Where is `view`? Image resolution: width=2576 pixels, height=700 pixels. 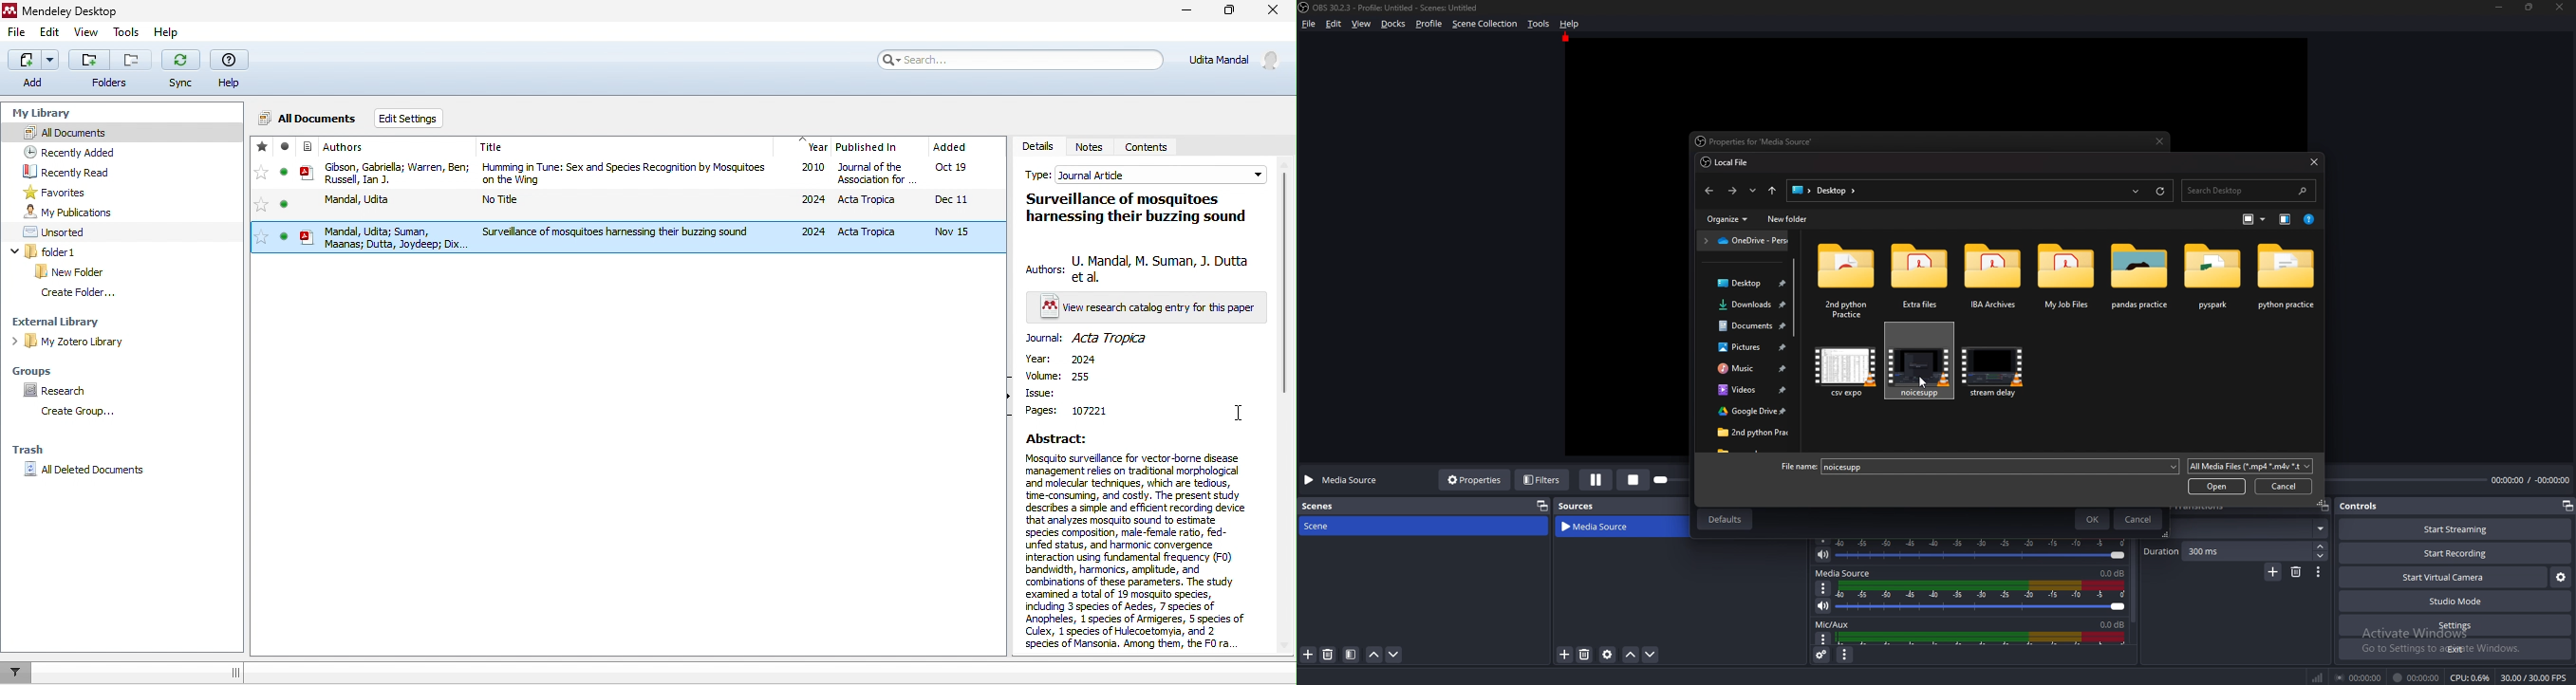
view is located at coordinates (89, 33).